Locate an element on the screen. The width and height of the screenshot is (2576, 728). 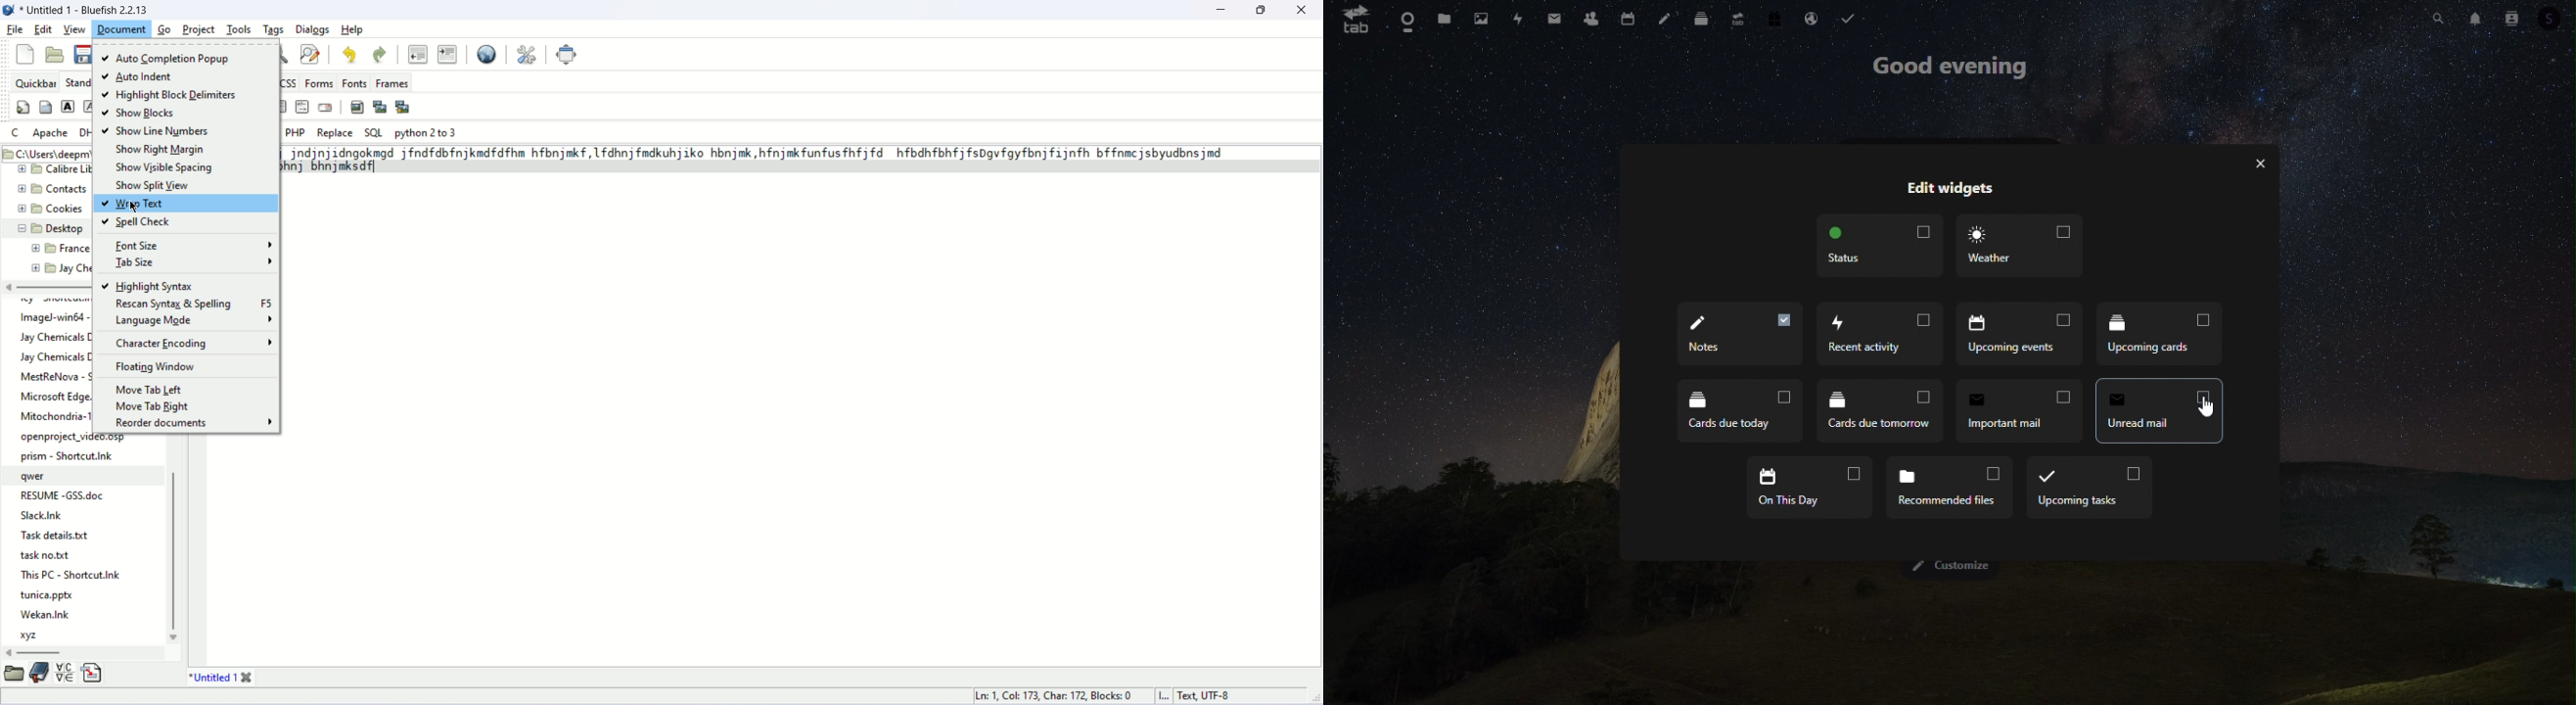
Replace is located at coordinates (334, 132).